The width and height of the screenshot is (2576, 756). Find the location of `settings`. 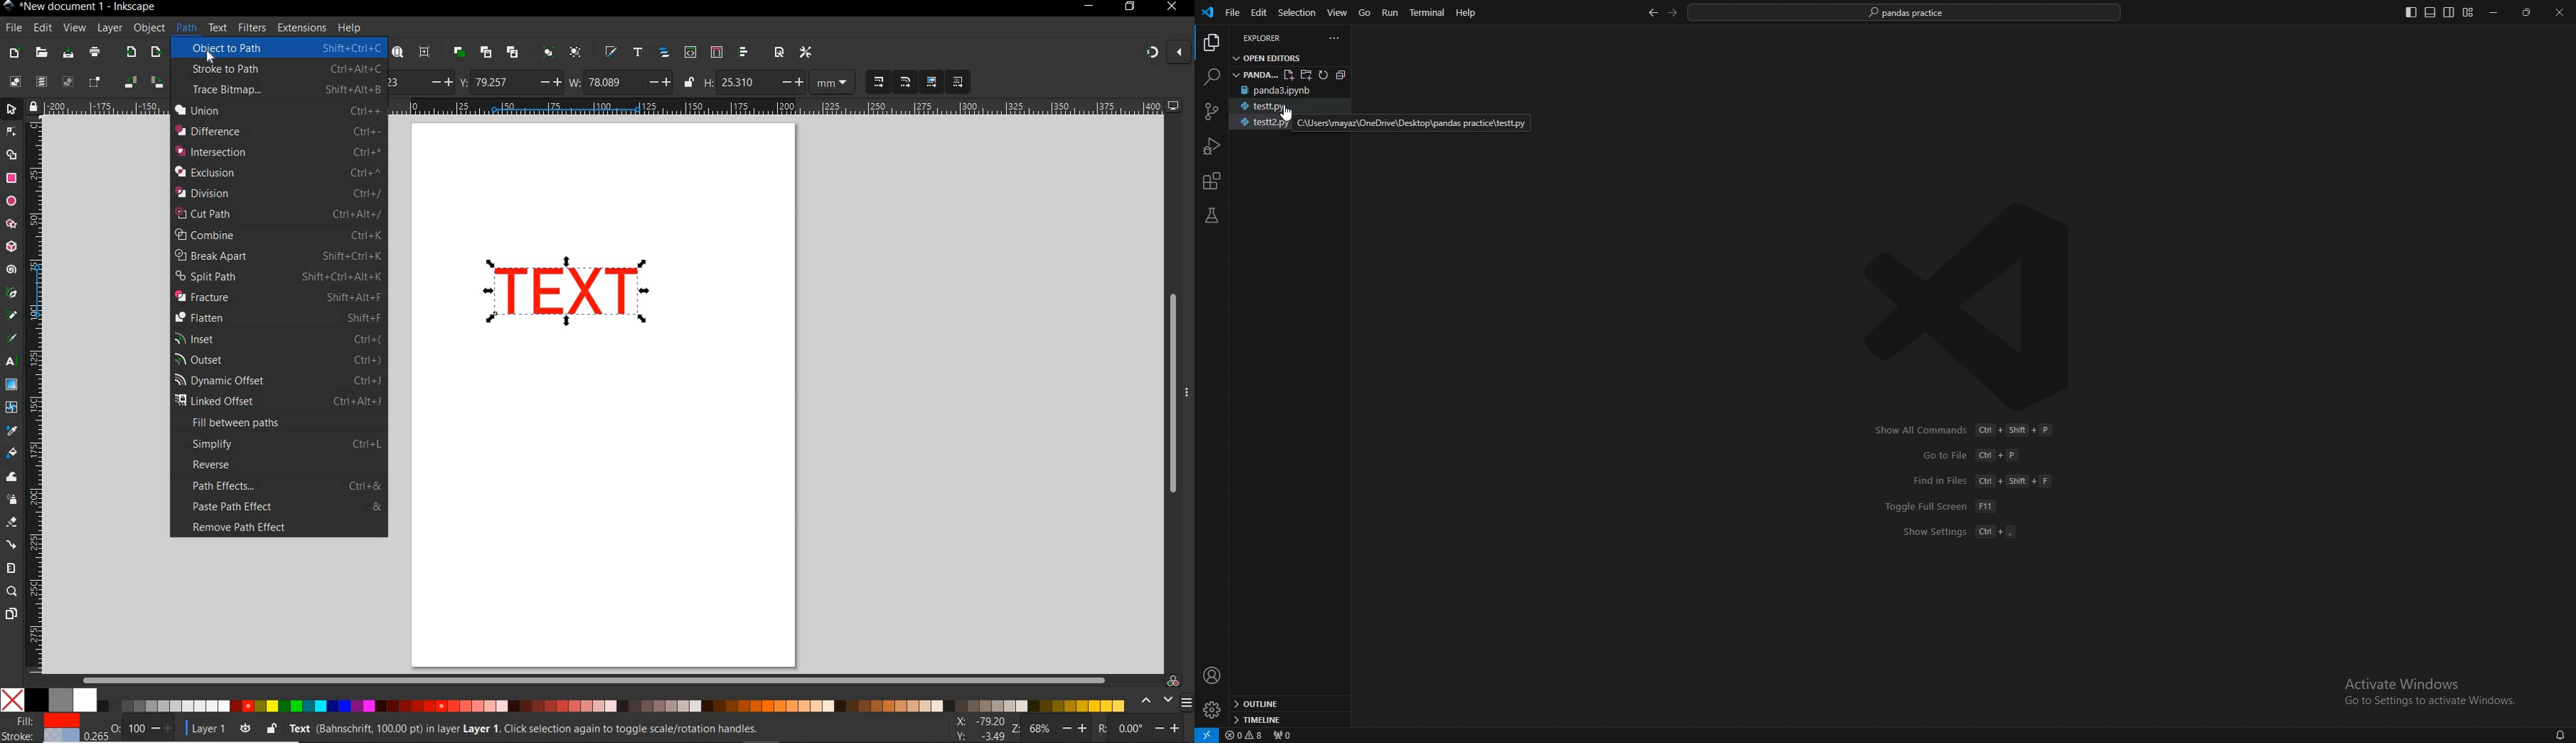

settings is located at coordinates (1213, 710).